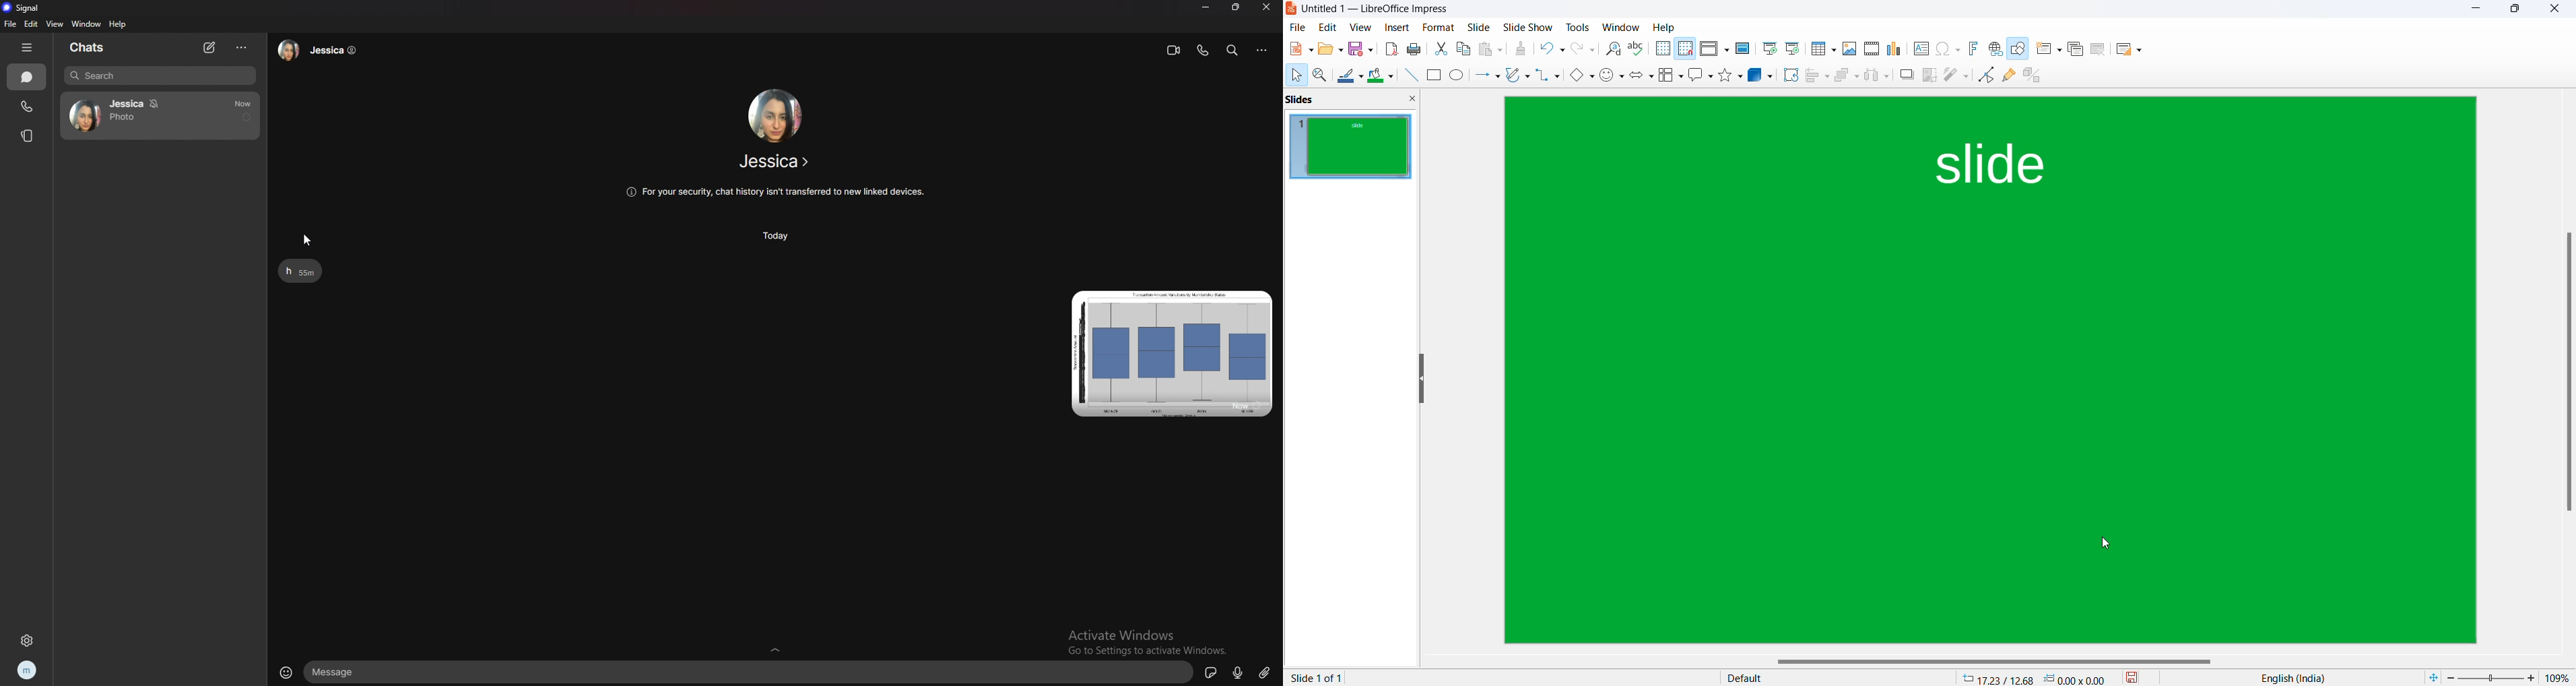  Describe the element at coordinates (1263, 50) in the screenshot. I see `options` at that location.